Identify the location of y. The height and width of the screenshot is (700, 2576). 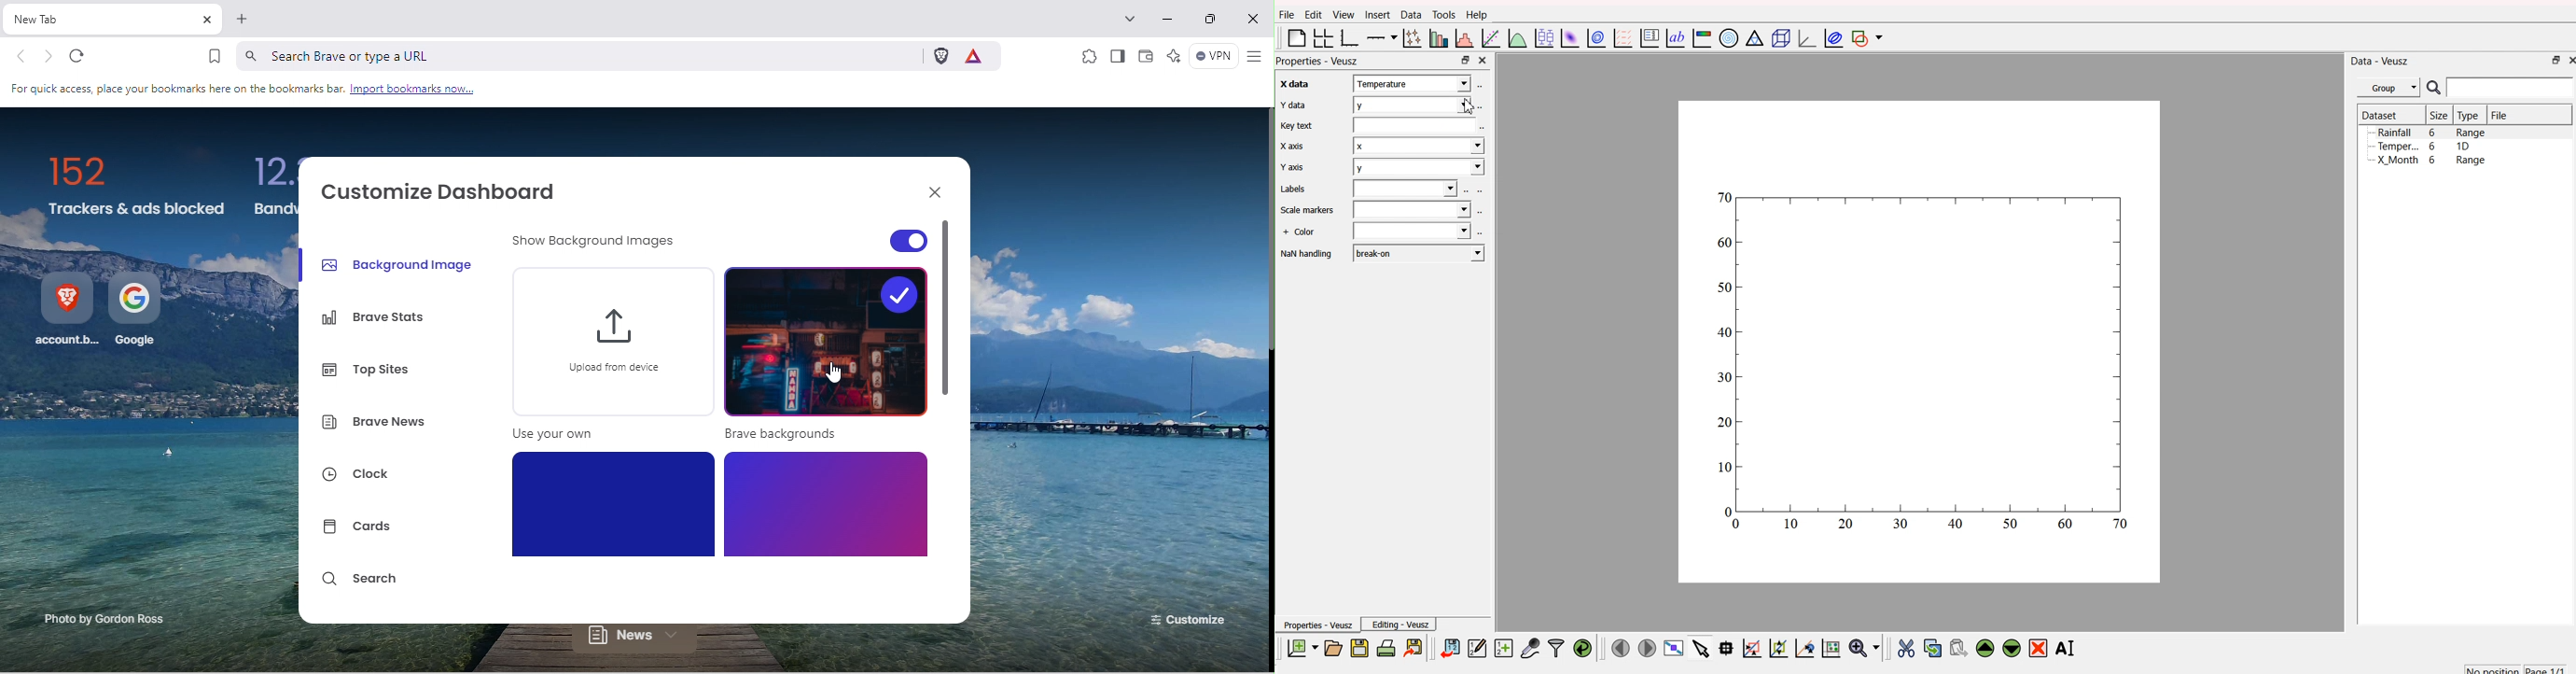
(1417, 103).